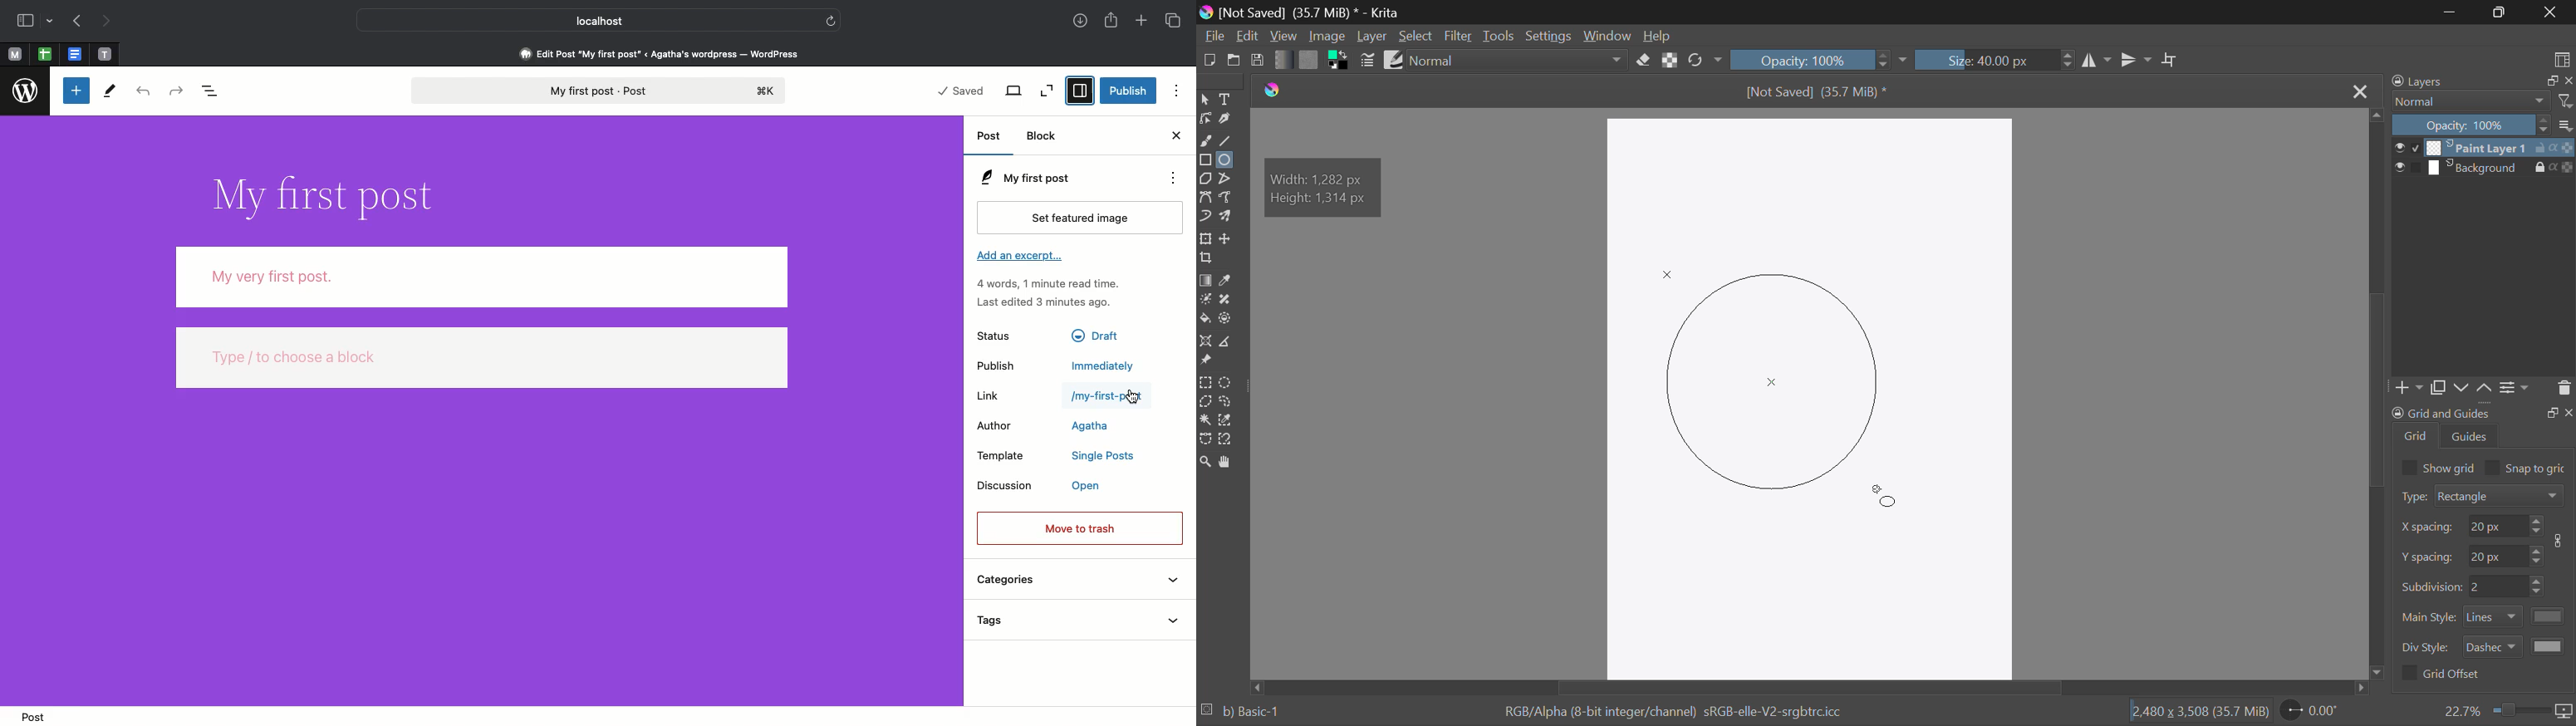  Describe the element at coordinates (2479, 83) in the screenshot. I see `Layers Docker Tab` at that location.